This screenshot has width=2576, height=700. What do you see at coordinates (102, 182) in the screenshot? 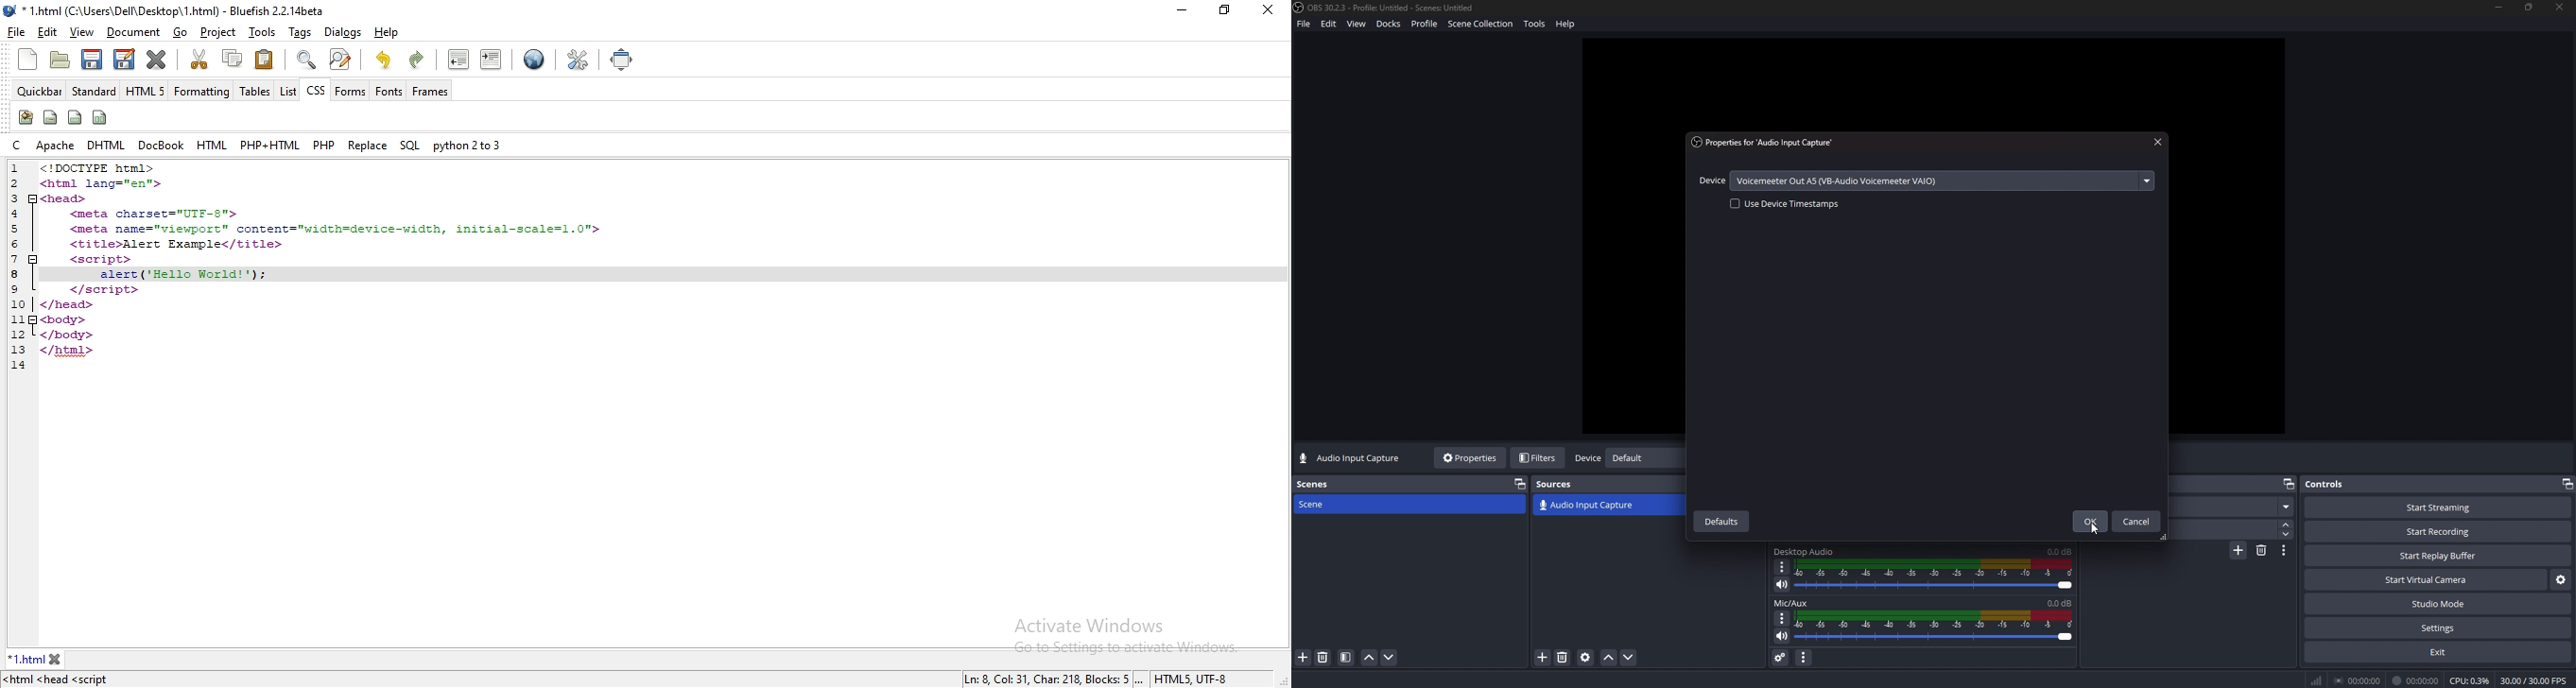
I see `<html lang="en">` at bounding box center [102, 182].